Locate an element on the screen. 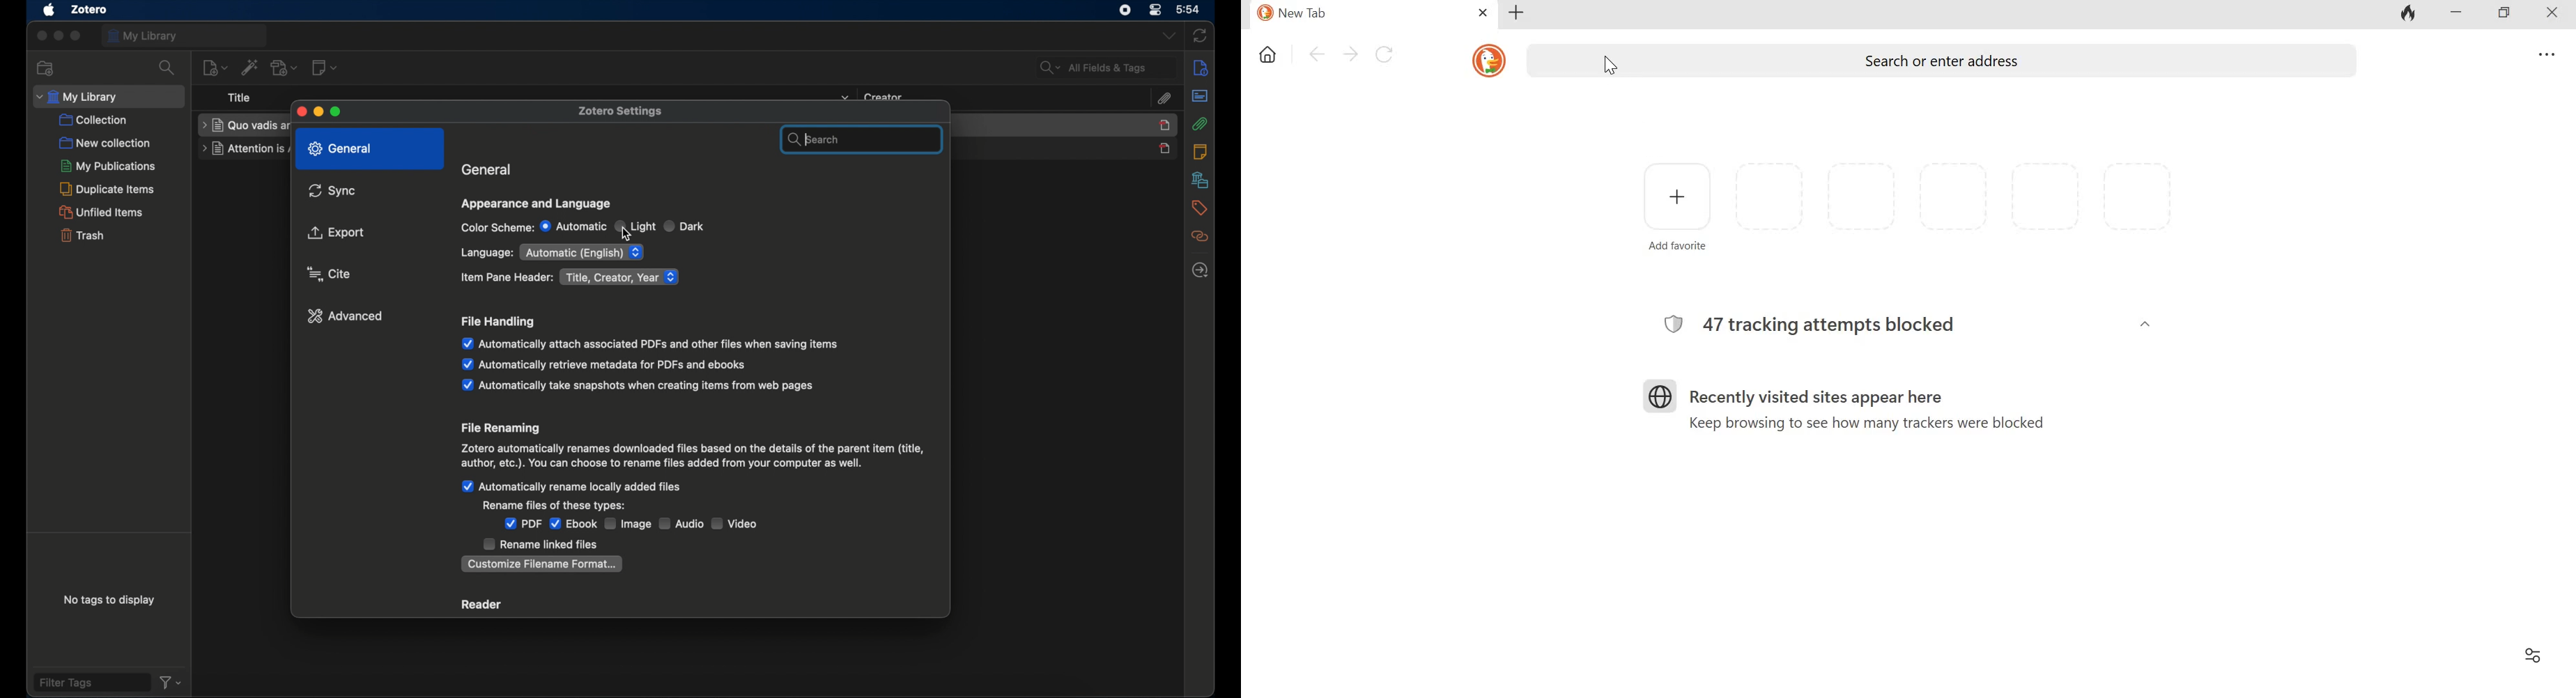 This screenshot has height=700, width=2576. Close is located at coordinates (2554, 14).